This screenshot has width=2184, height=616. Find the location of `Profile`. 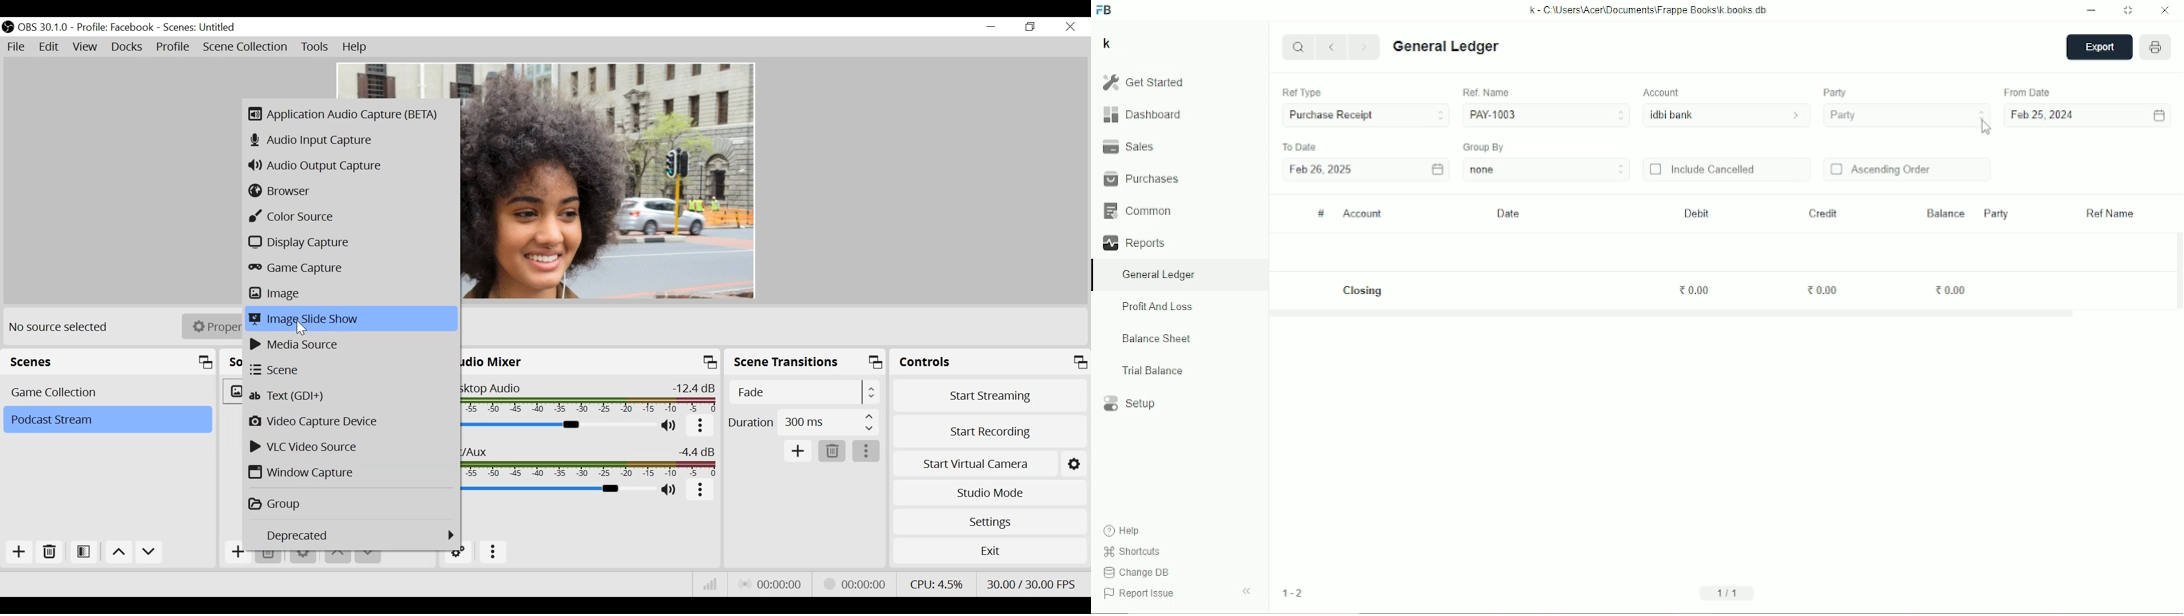

Profile is located at coordinates (115, 27).